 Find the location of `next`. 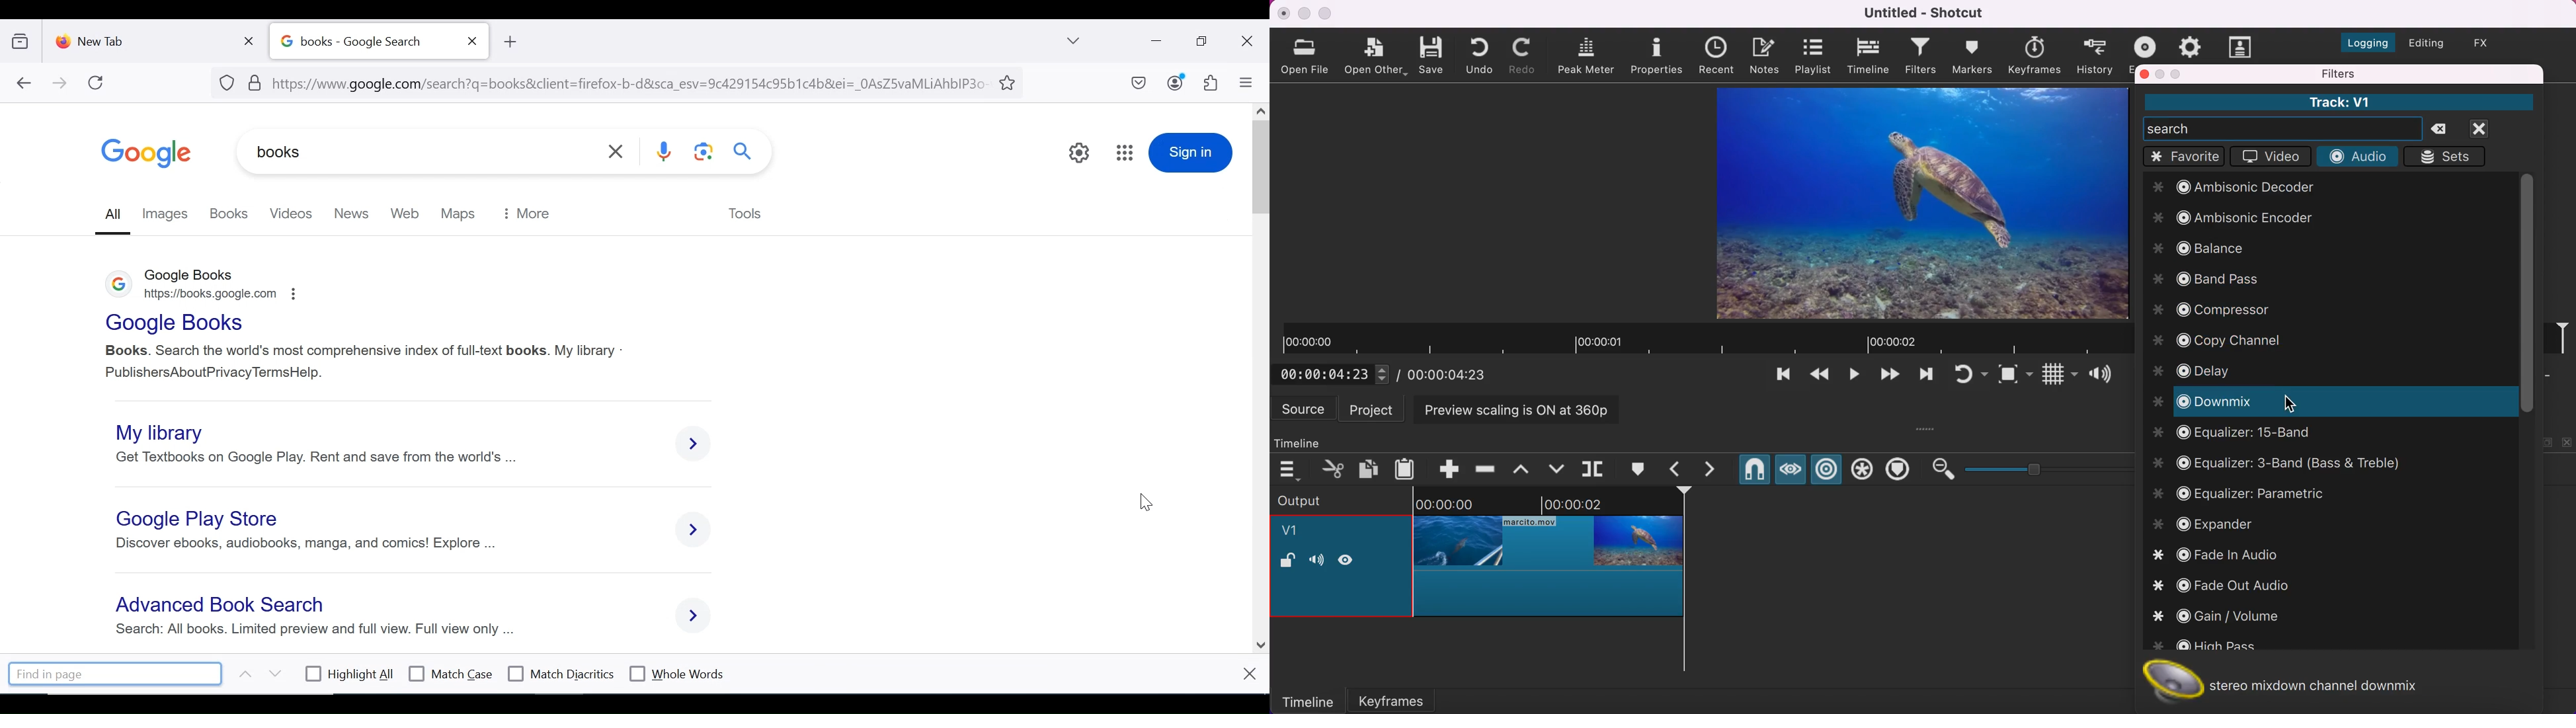

next is located at coordinates (274, 674).